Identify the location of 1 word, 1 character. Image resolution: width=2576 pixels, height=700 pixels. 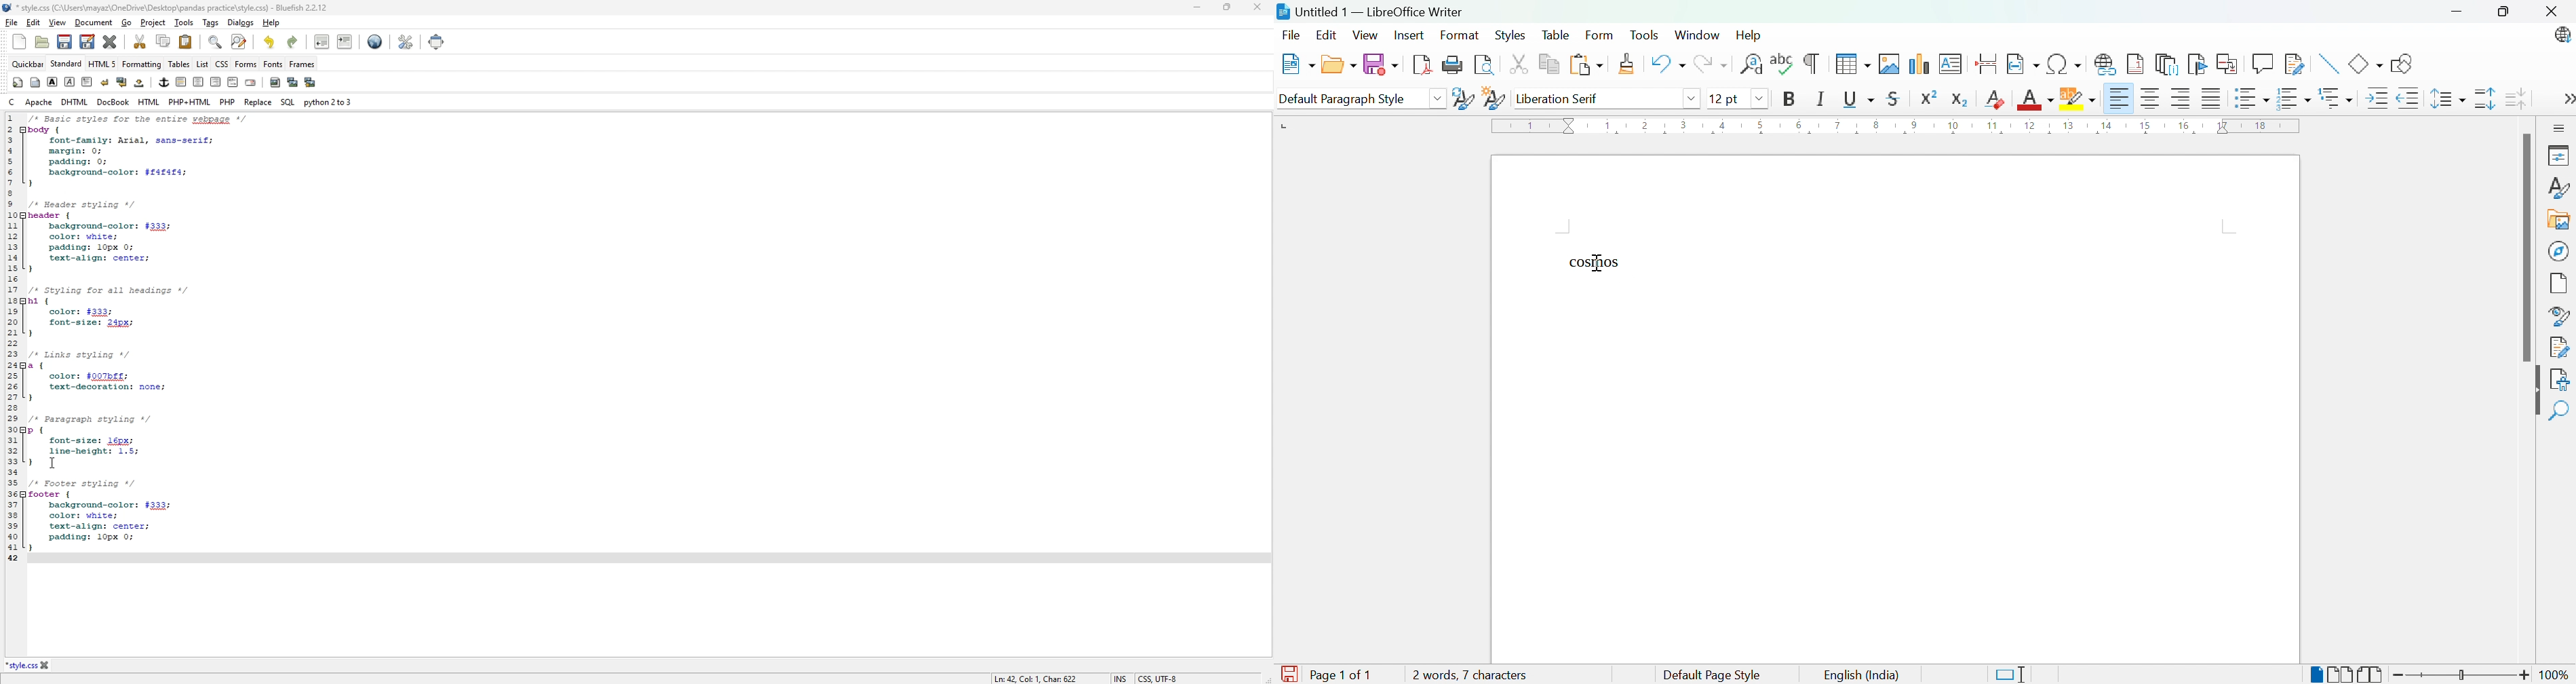
(1465, 677).